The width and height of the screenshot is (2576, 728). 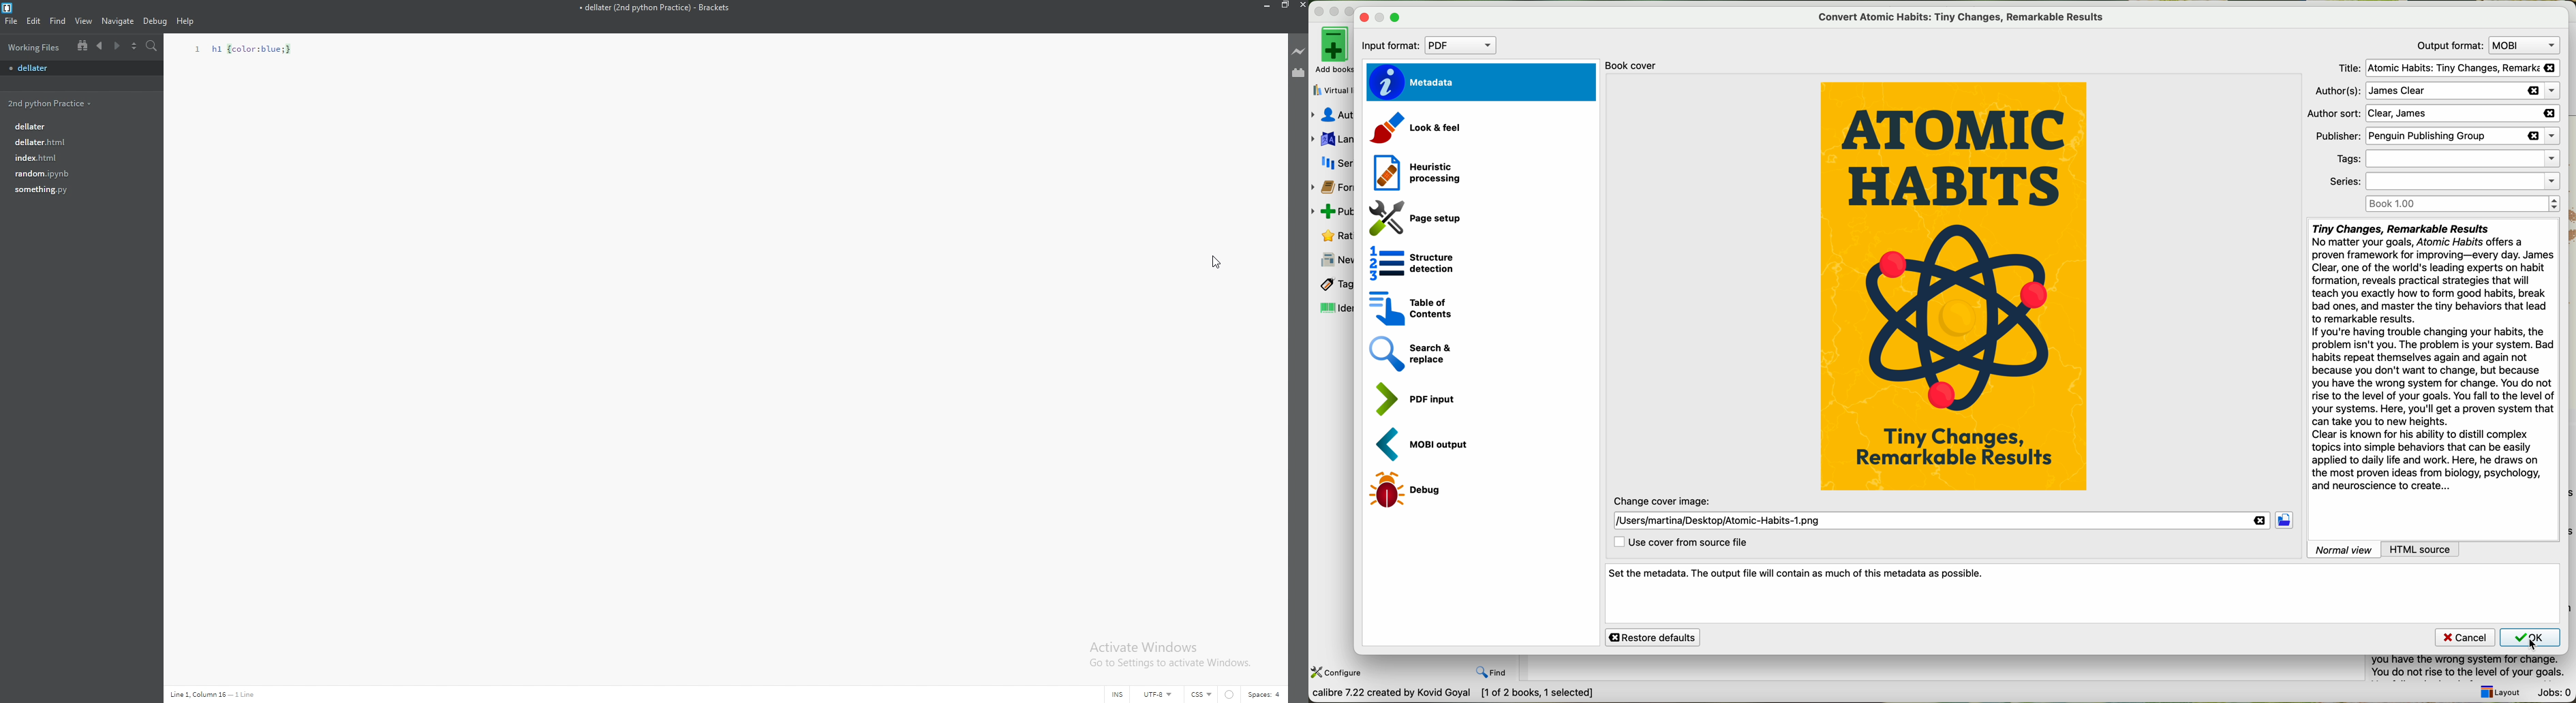 What do you see at coordinates (1653, 637) in the screenshot?
I see `restore defaults` at bounding box center [1653, 637].